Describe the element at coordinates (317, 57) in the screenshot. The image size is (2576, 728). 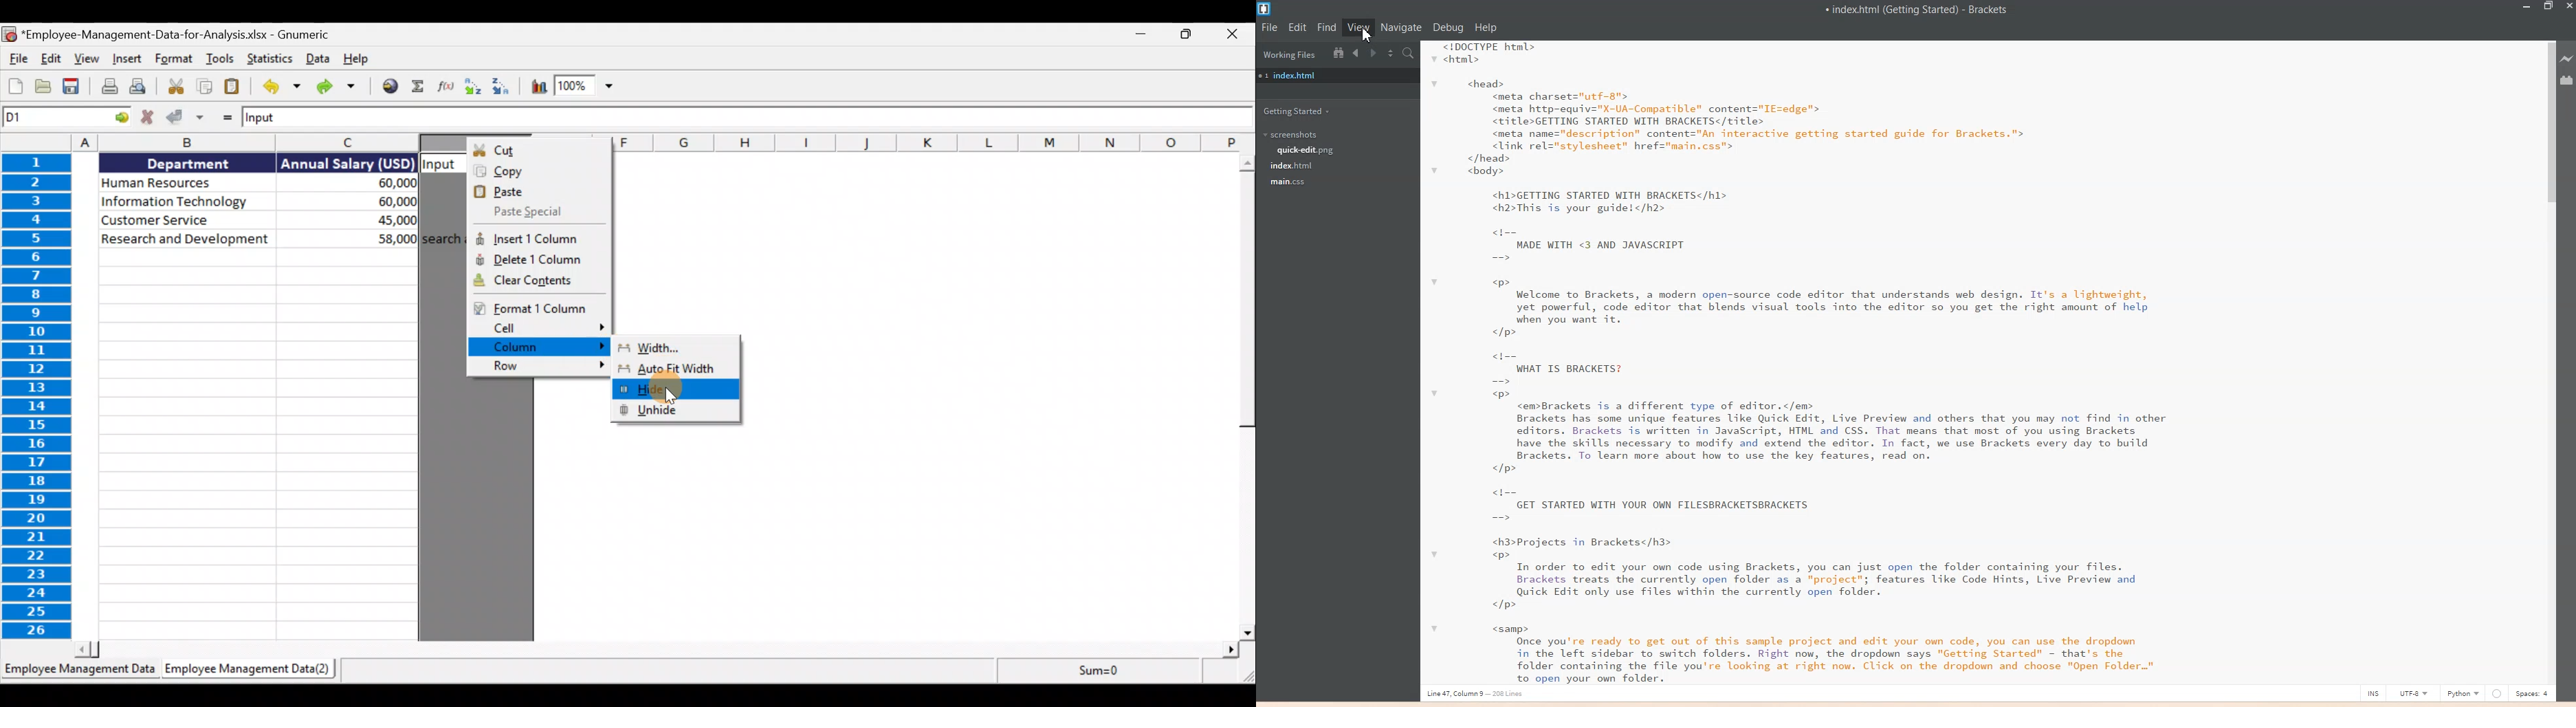
I see `Data` at that location.